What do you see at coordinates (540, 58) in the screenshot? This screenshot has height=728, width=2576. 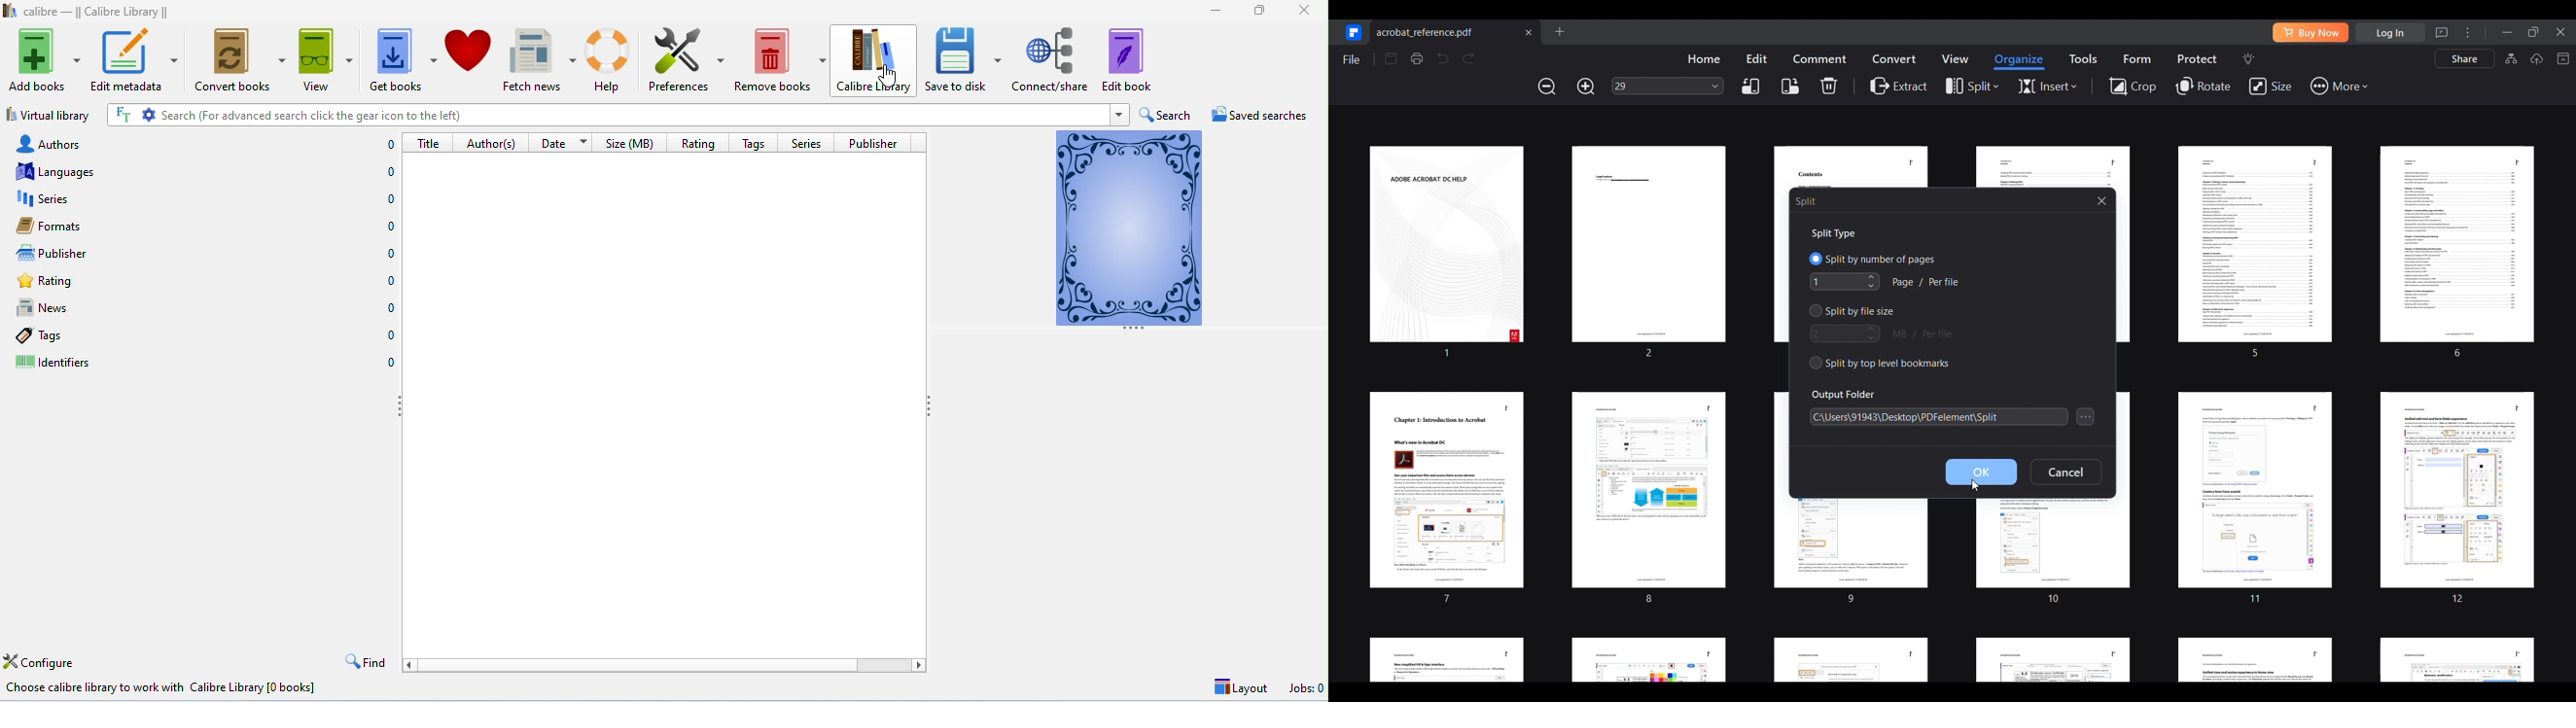 I see `fetch news` at bounding box center [540, 58].